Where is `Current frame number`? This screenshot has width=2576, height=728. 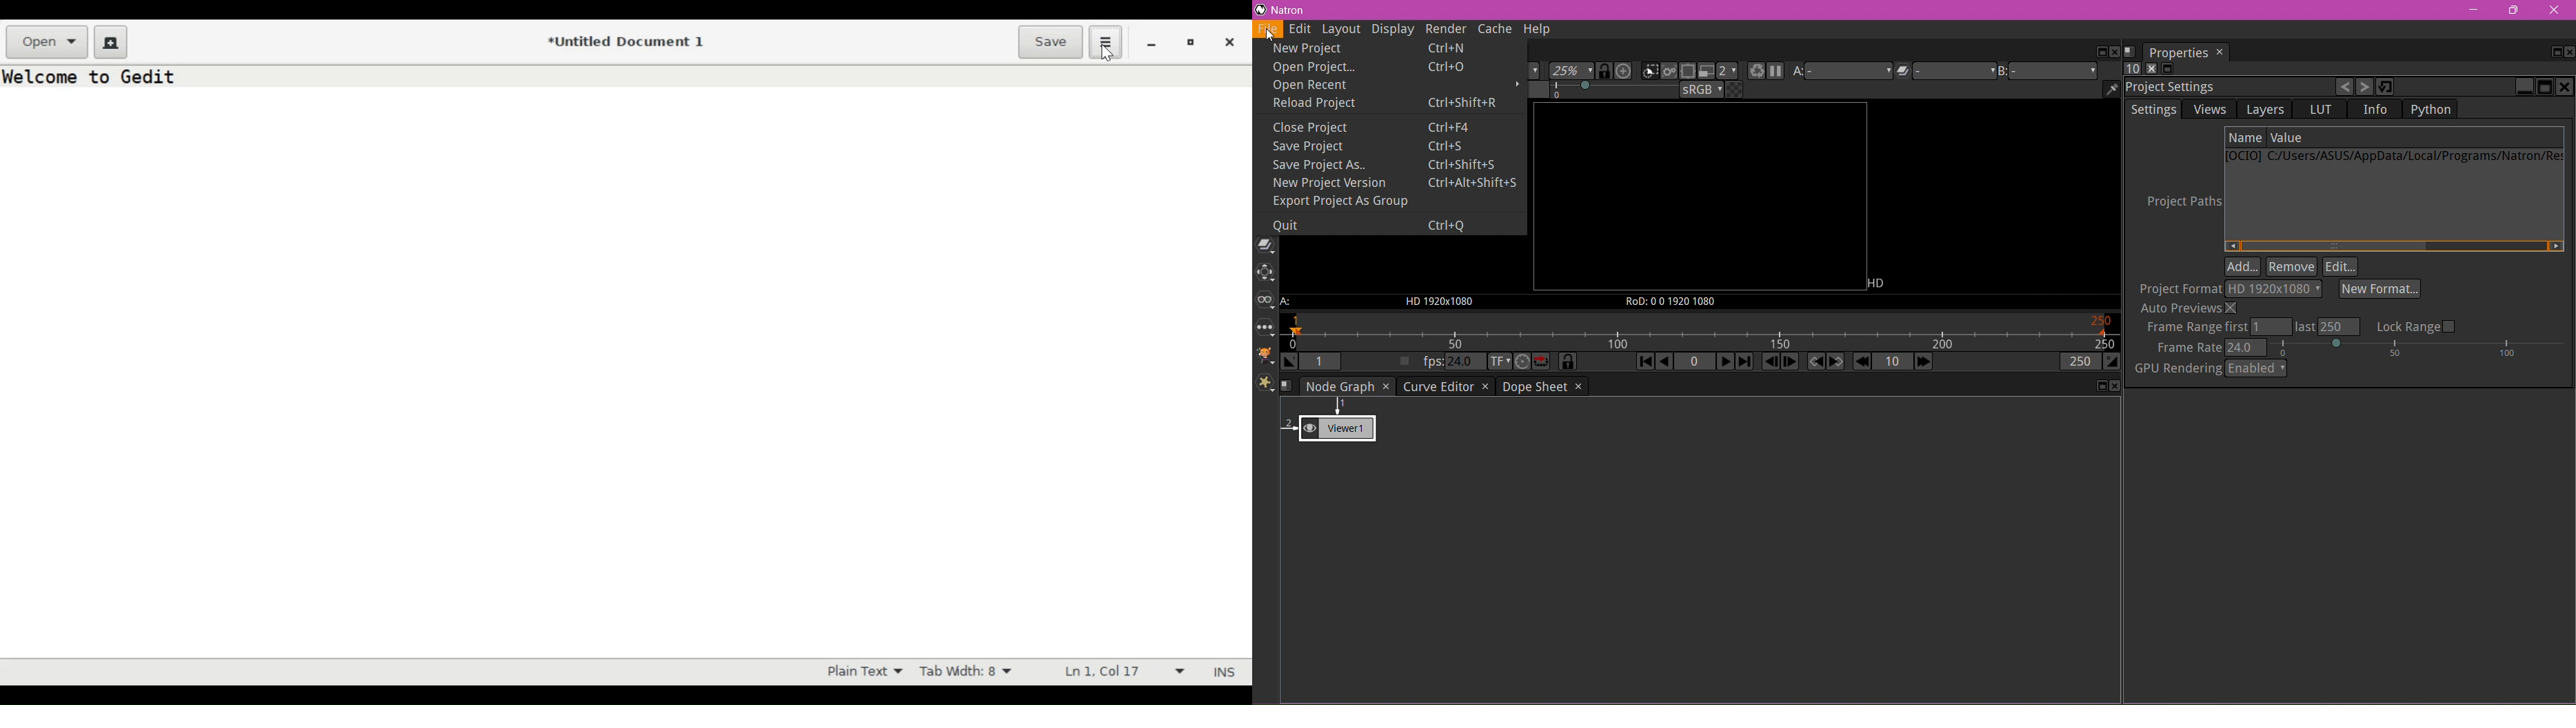
Current frame number is located at coordinates (1693, 363).